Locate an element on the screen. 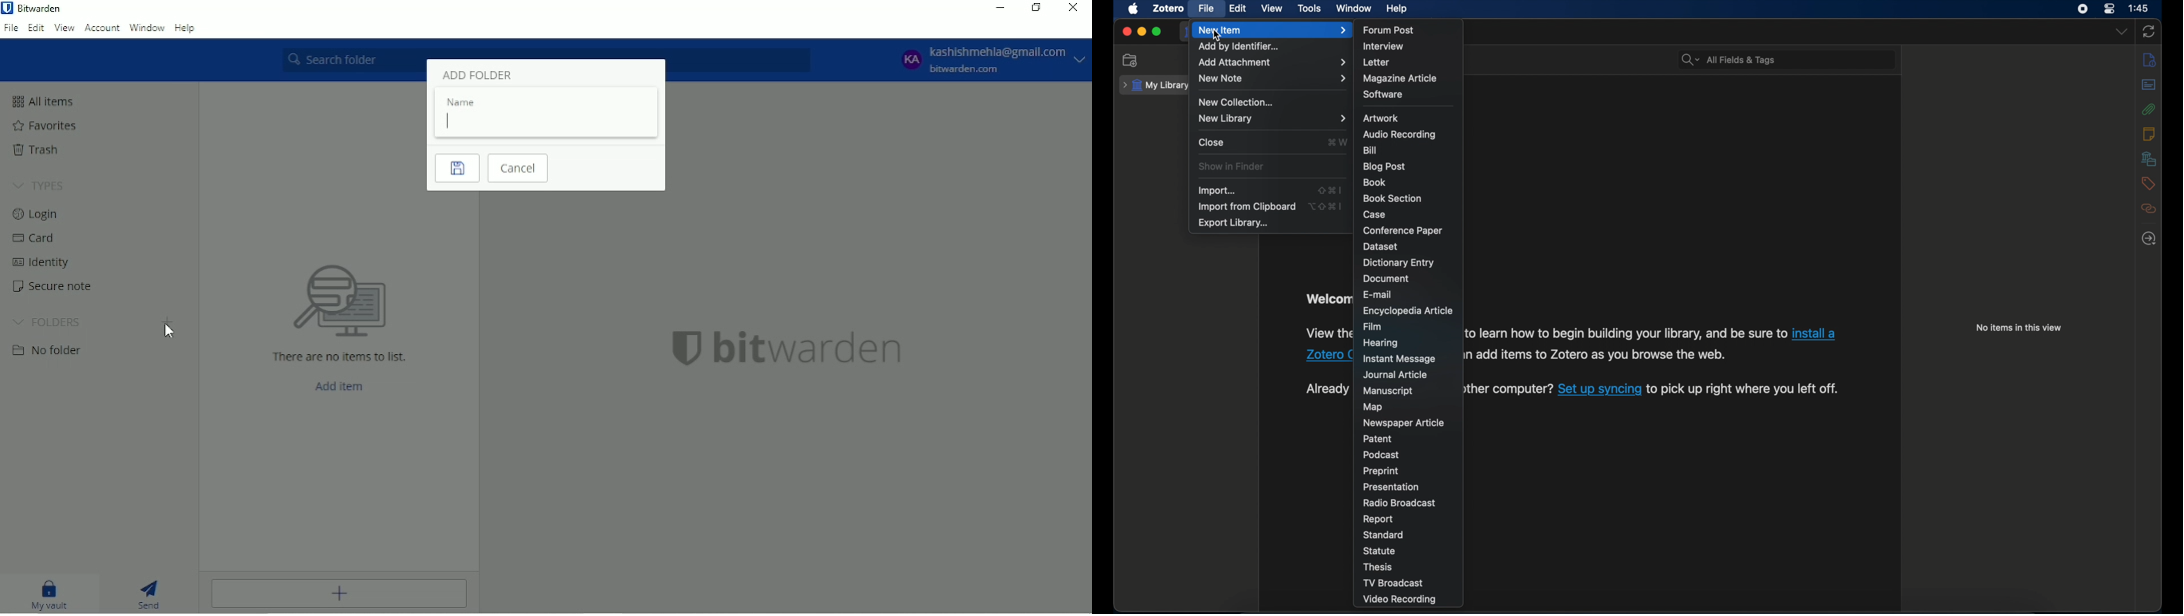 The width and height of the screenshot is (2184, 616). add by identifier is located at coordinates (1239, 47).